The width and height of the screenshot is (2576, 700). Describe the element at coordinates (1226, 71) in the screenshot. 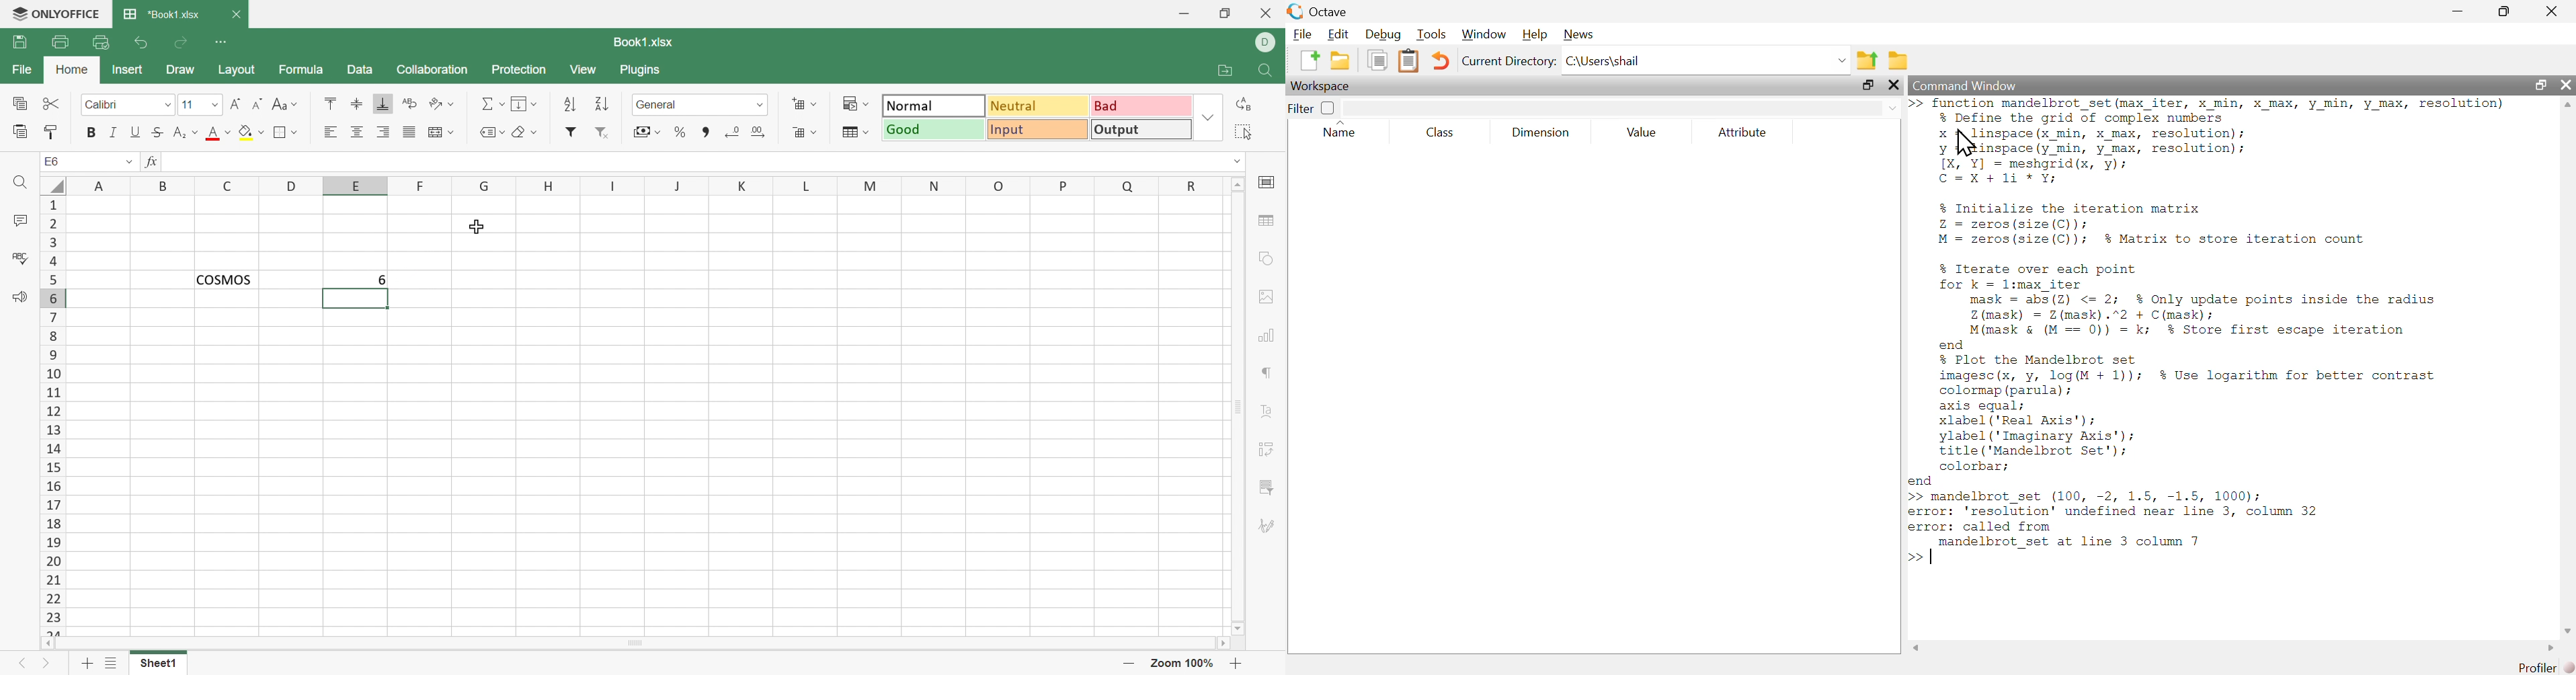

I see `Open file location` at that location.